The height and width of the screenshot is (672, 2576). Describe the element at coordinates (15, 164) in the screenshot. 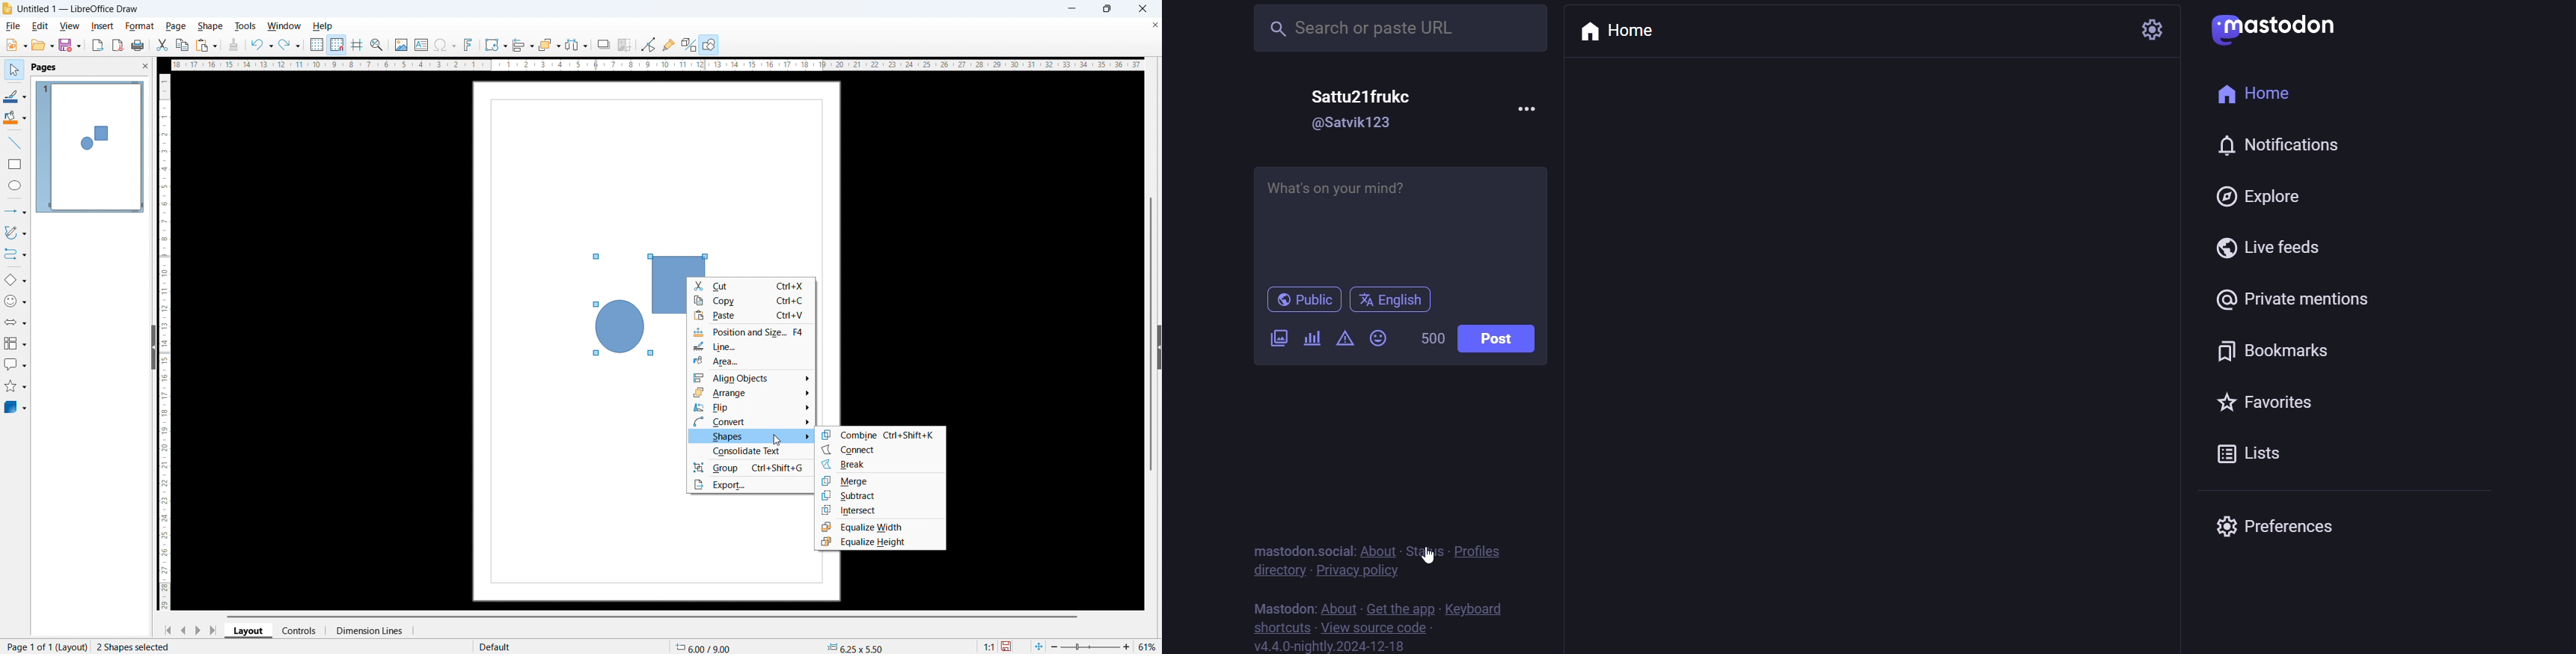

I see `rectangle` at that location.